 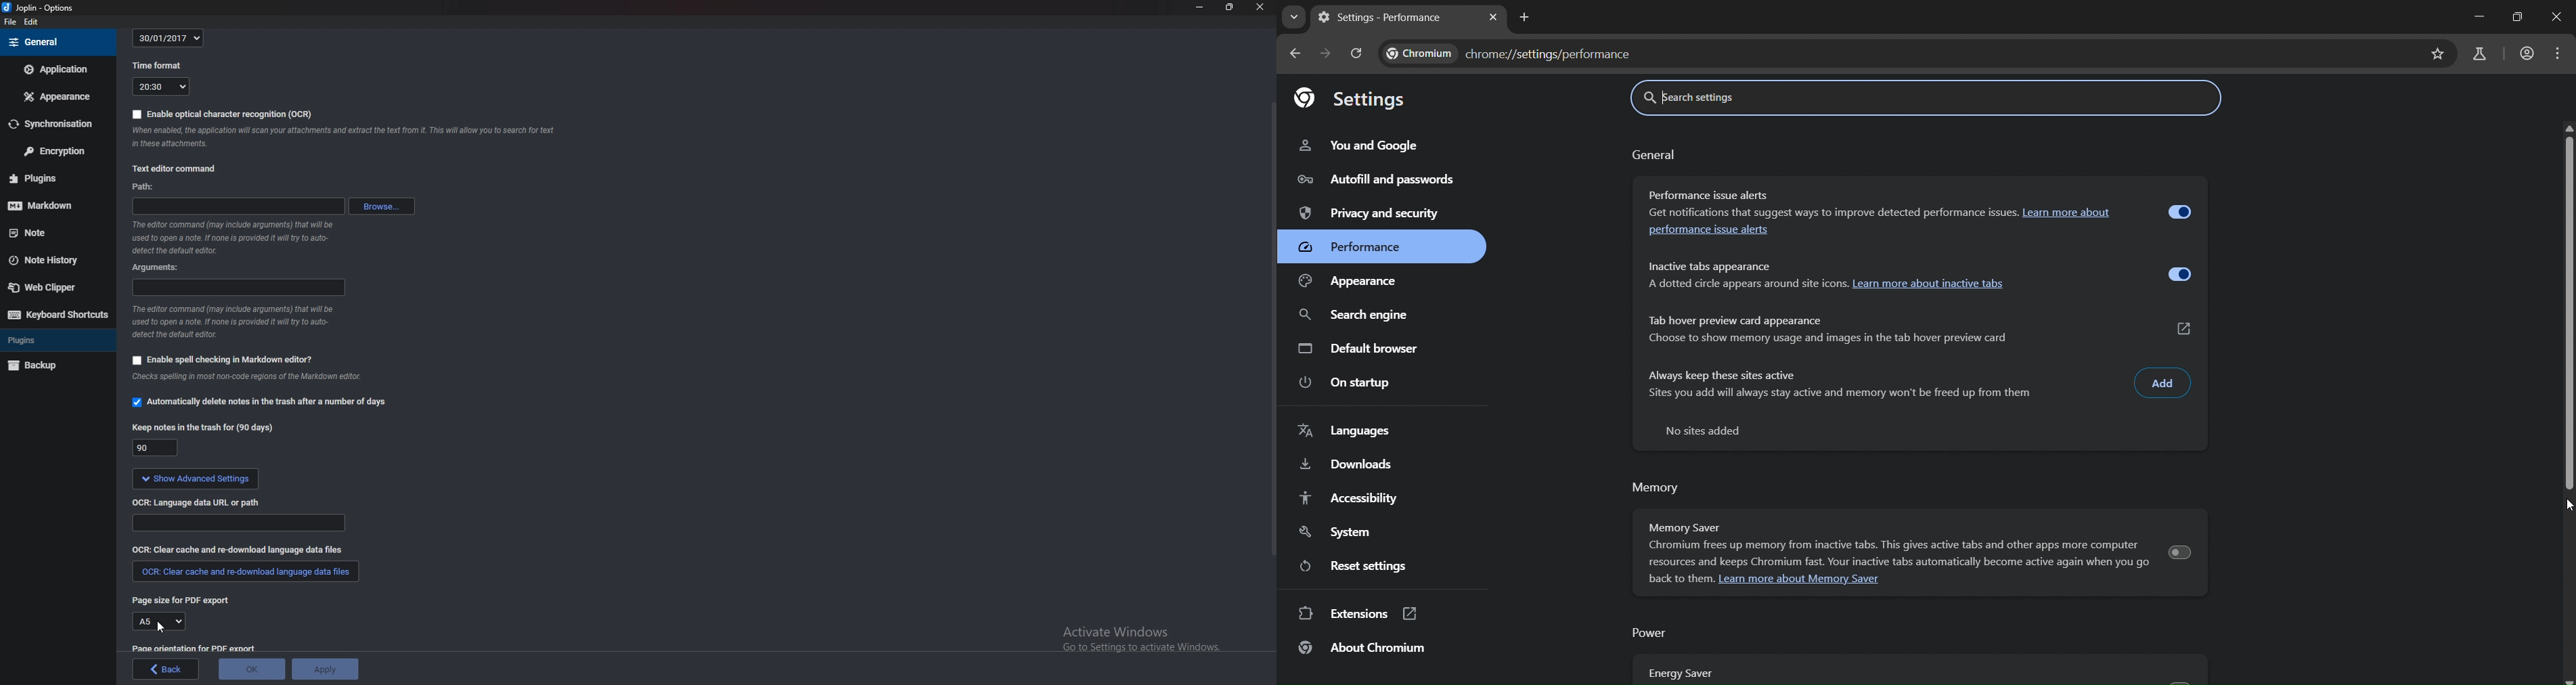 I want to click on Application, so click(x=57, y=70).